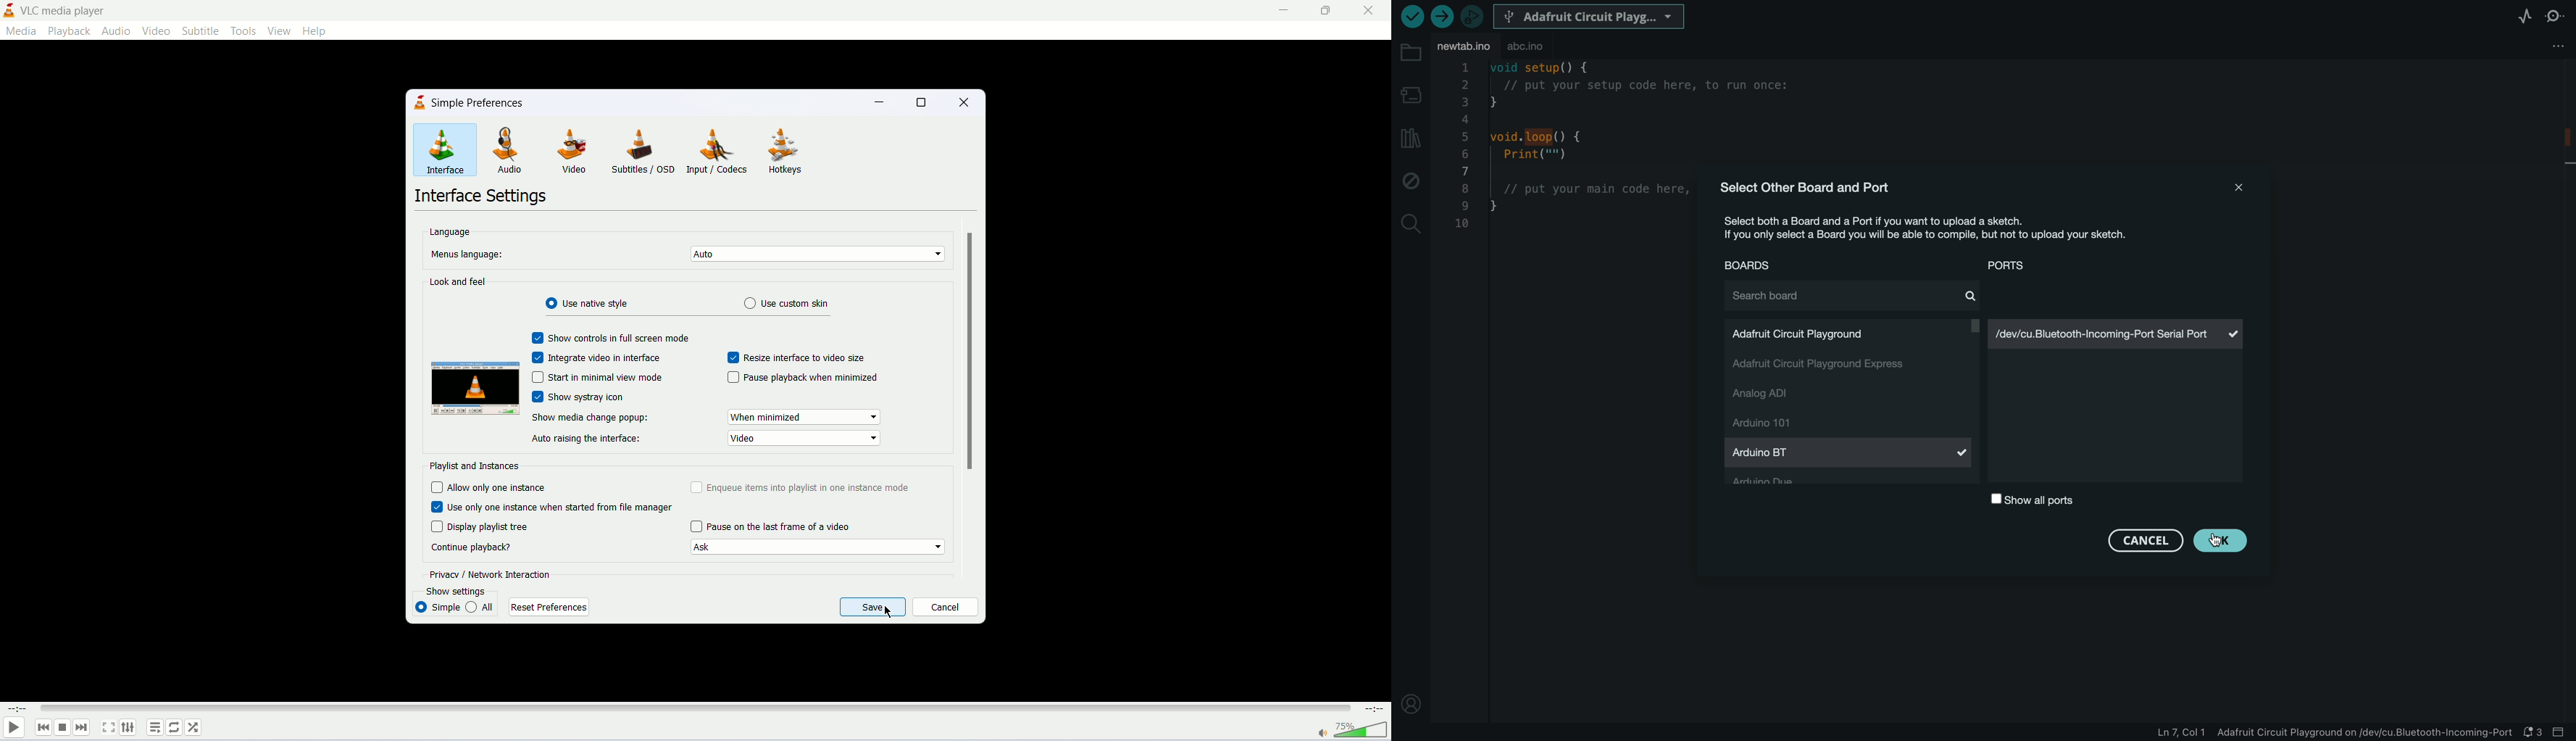 Image resolution: width=2576 pixels, height=756 pixels. I want to click on show media change popup options, so click(802, 439).